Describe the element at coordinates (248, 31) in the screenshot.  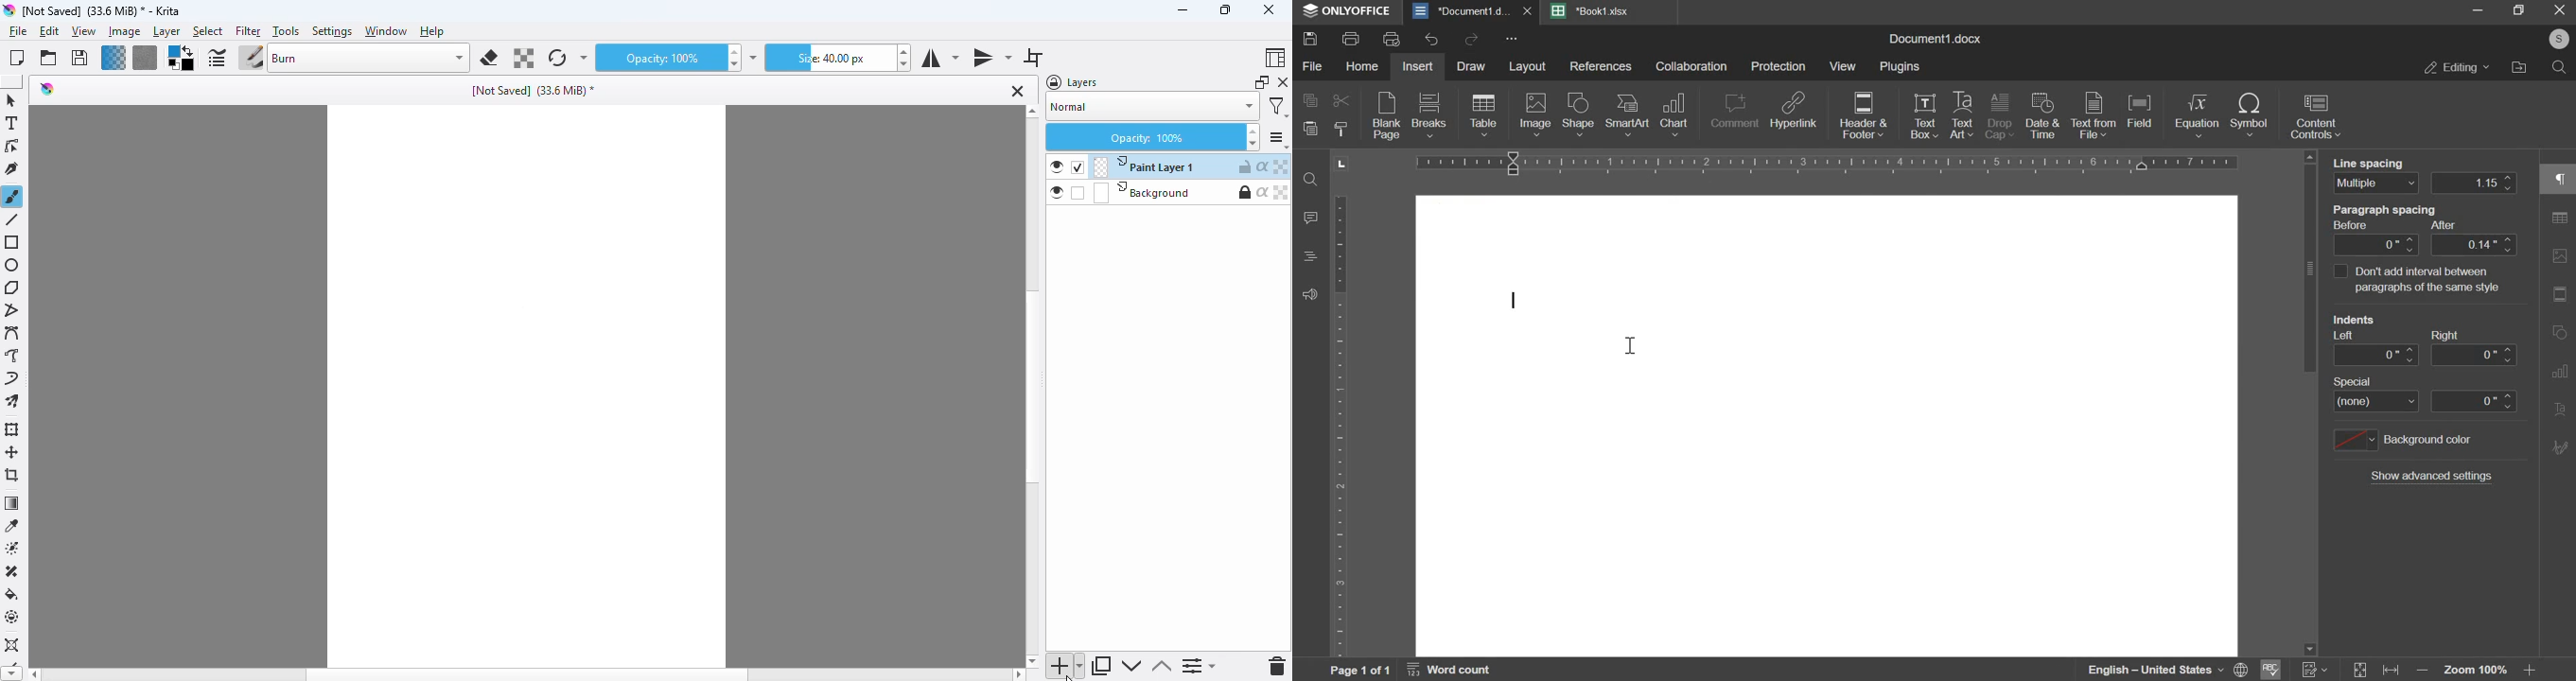
I see `filter` at that location.